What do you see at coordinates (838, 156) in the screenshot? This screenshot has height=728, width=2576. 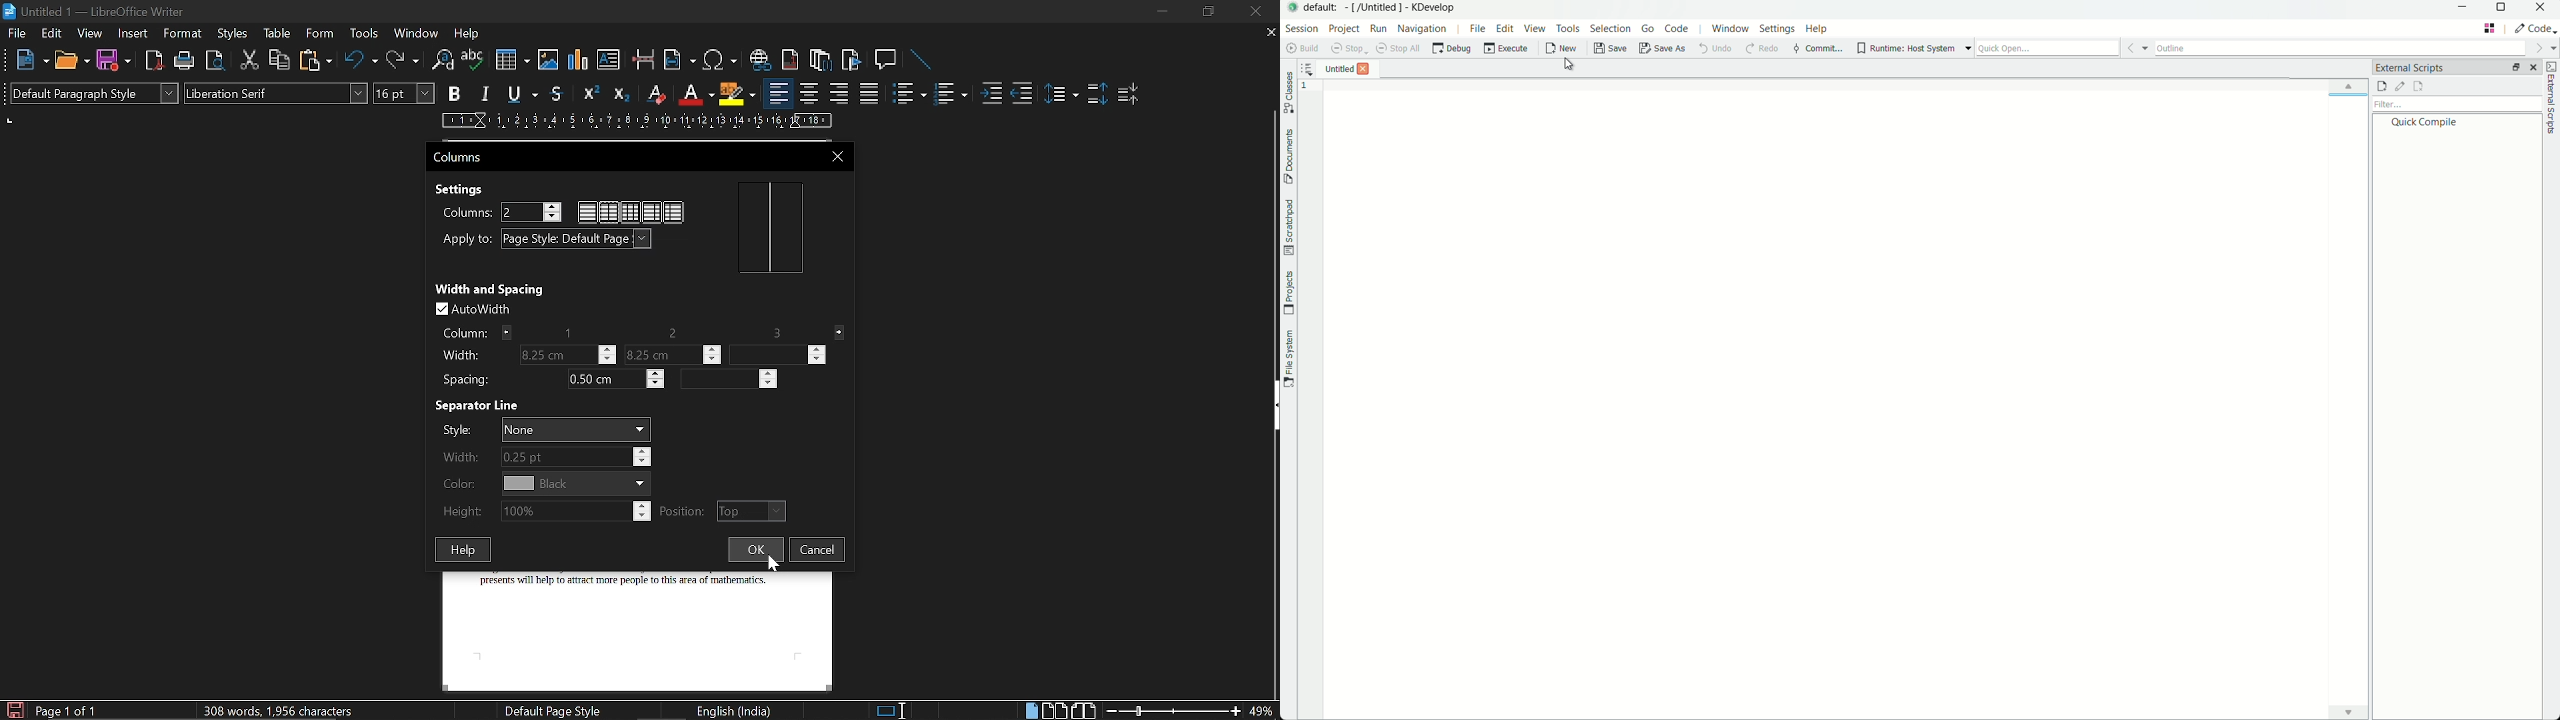 I see `Close` at bounding box center [838, 156].